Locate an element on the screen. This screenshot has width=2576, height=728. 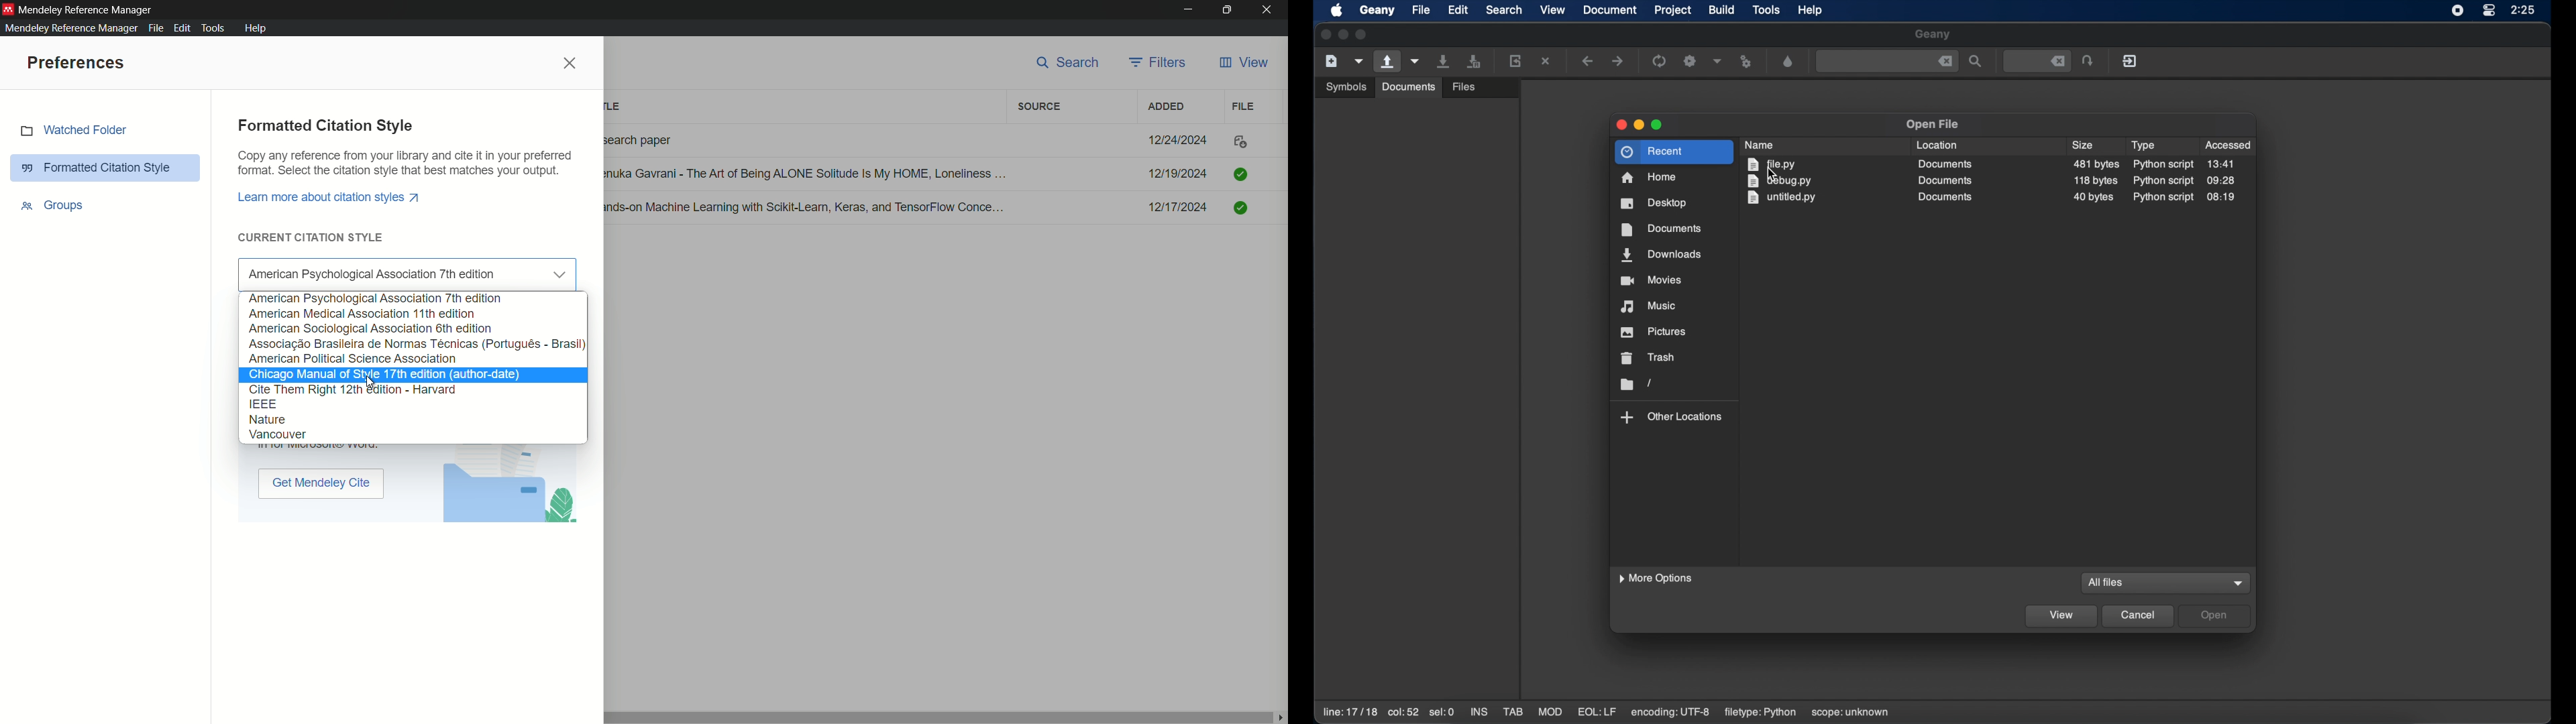
file is located at coordinates (1244, 106).